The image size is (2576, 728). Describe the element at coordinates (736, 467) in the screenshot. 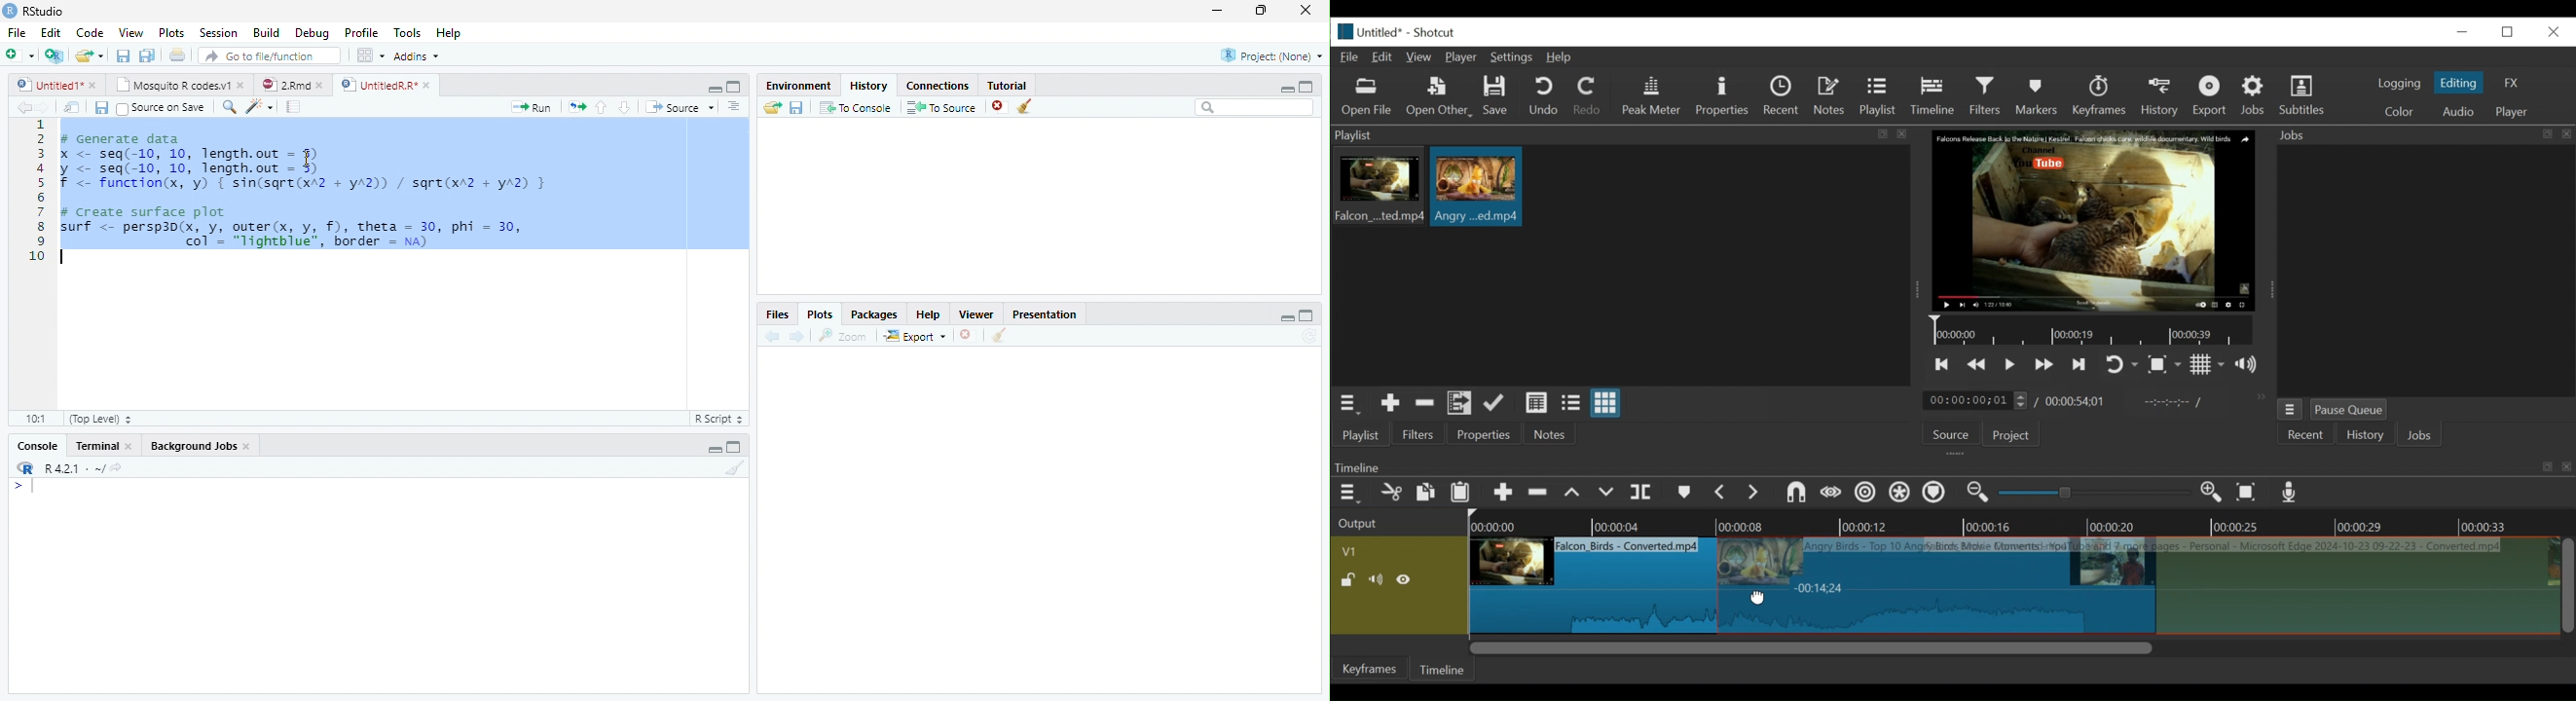

I see `Clear console` at that location.